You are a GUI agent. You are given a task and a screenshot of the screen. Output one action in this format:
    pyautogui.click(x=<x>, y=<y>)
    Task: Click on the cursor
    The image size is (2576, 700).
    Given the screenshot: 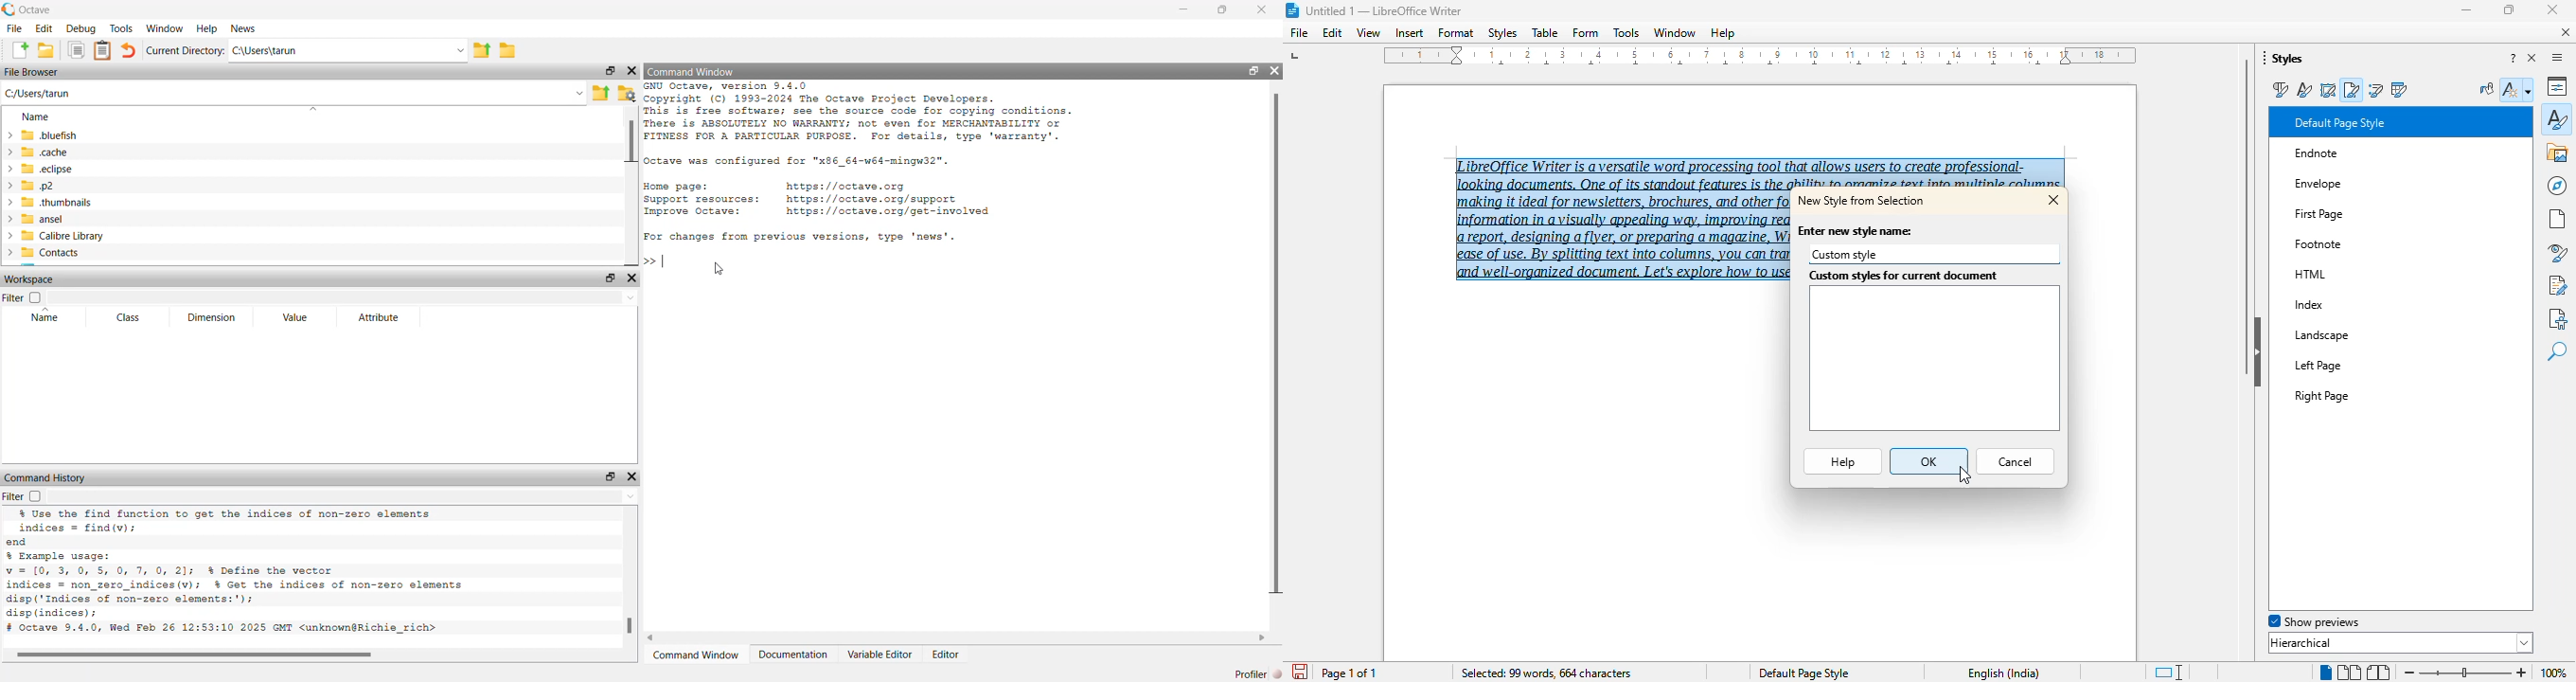 What is the action you would take?
    pyautogui.click(x=2518, y=119)
    